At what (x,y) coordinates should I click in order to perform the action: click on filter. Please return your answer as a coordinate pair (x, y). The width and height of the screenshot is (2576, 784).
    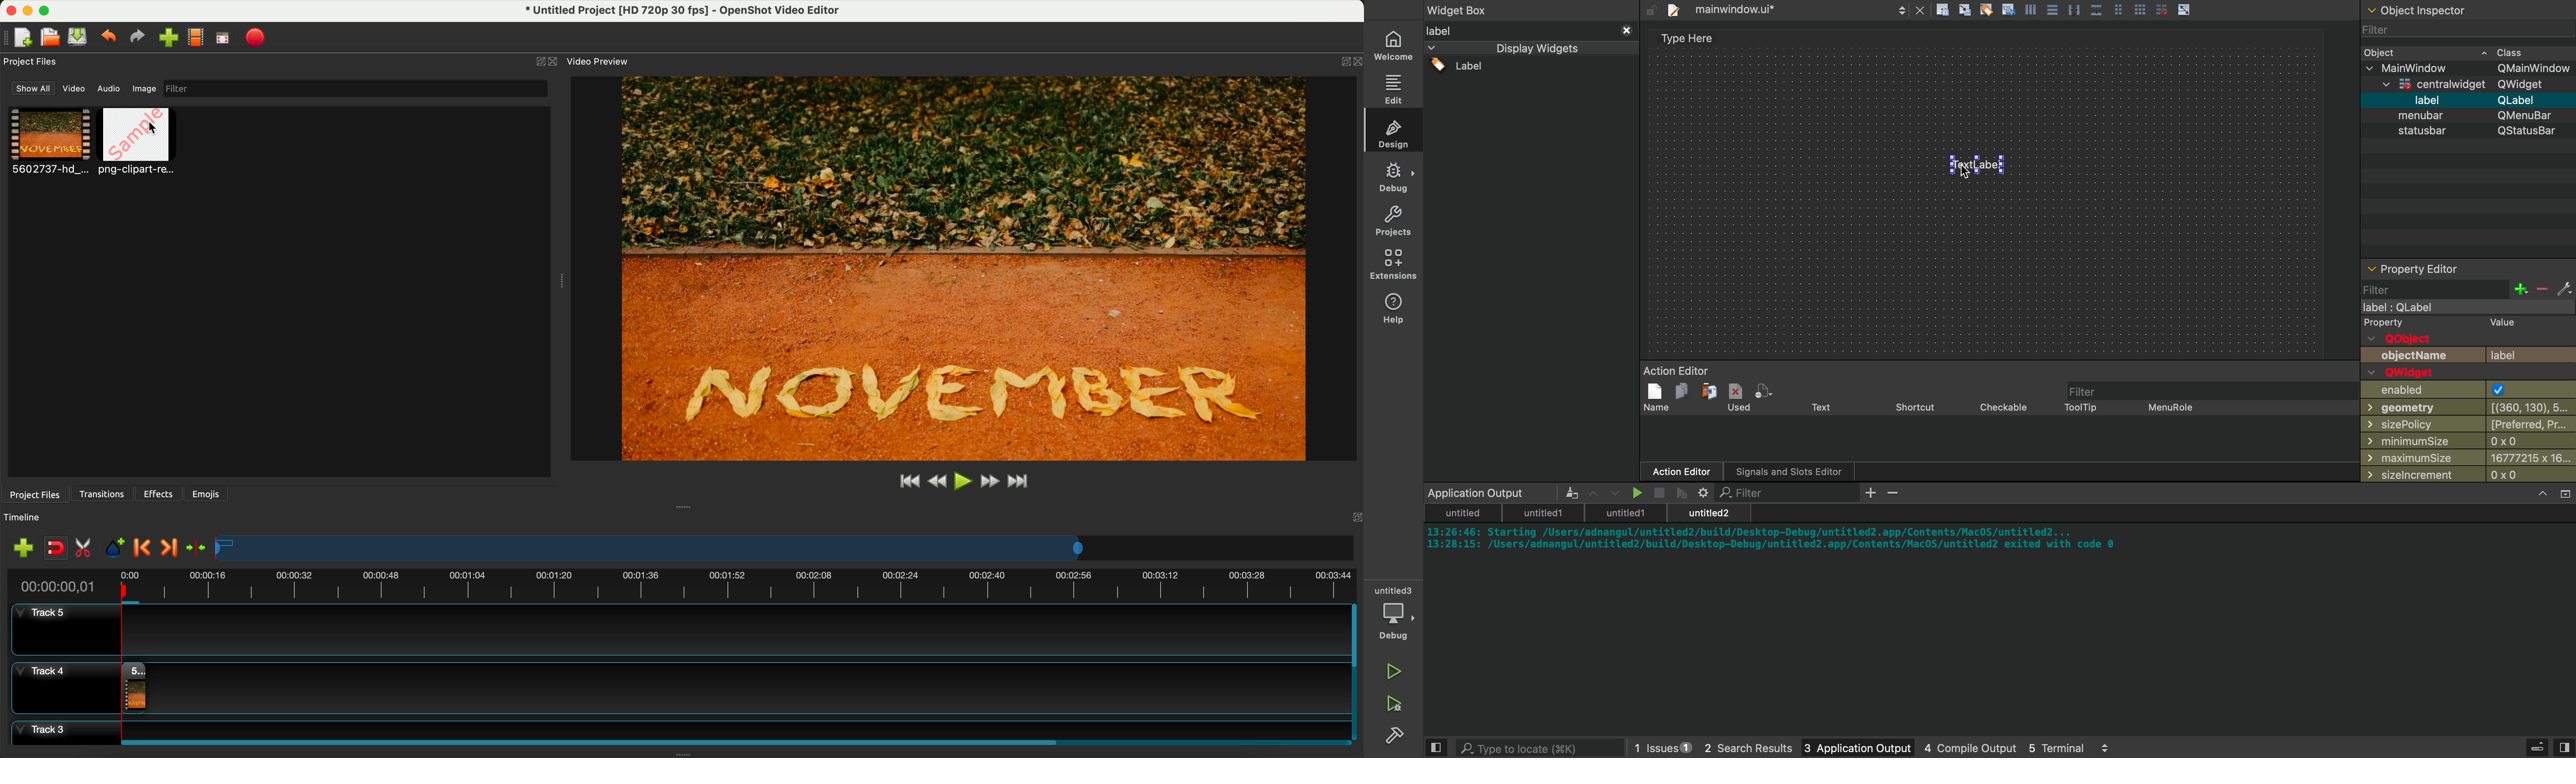
    Looking at the image, I should click on (353, 88).